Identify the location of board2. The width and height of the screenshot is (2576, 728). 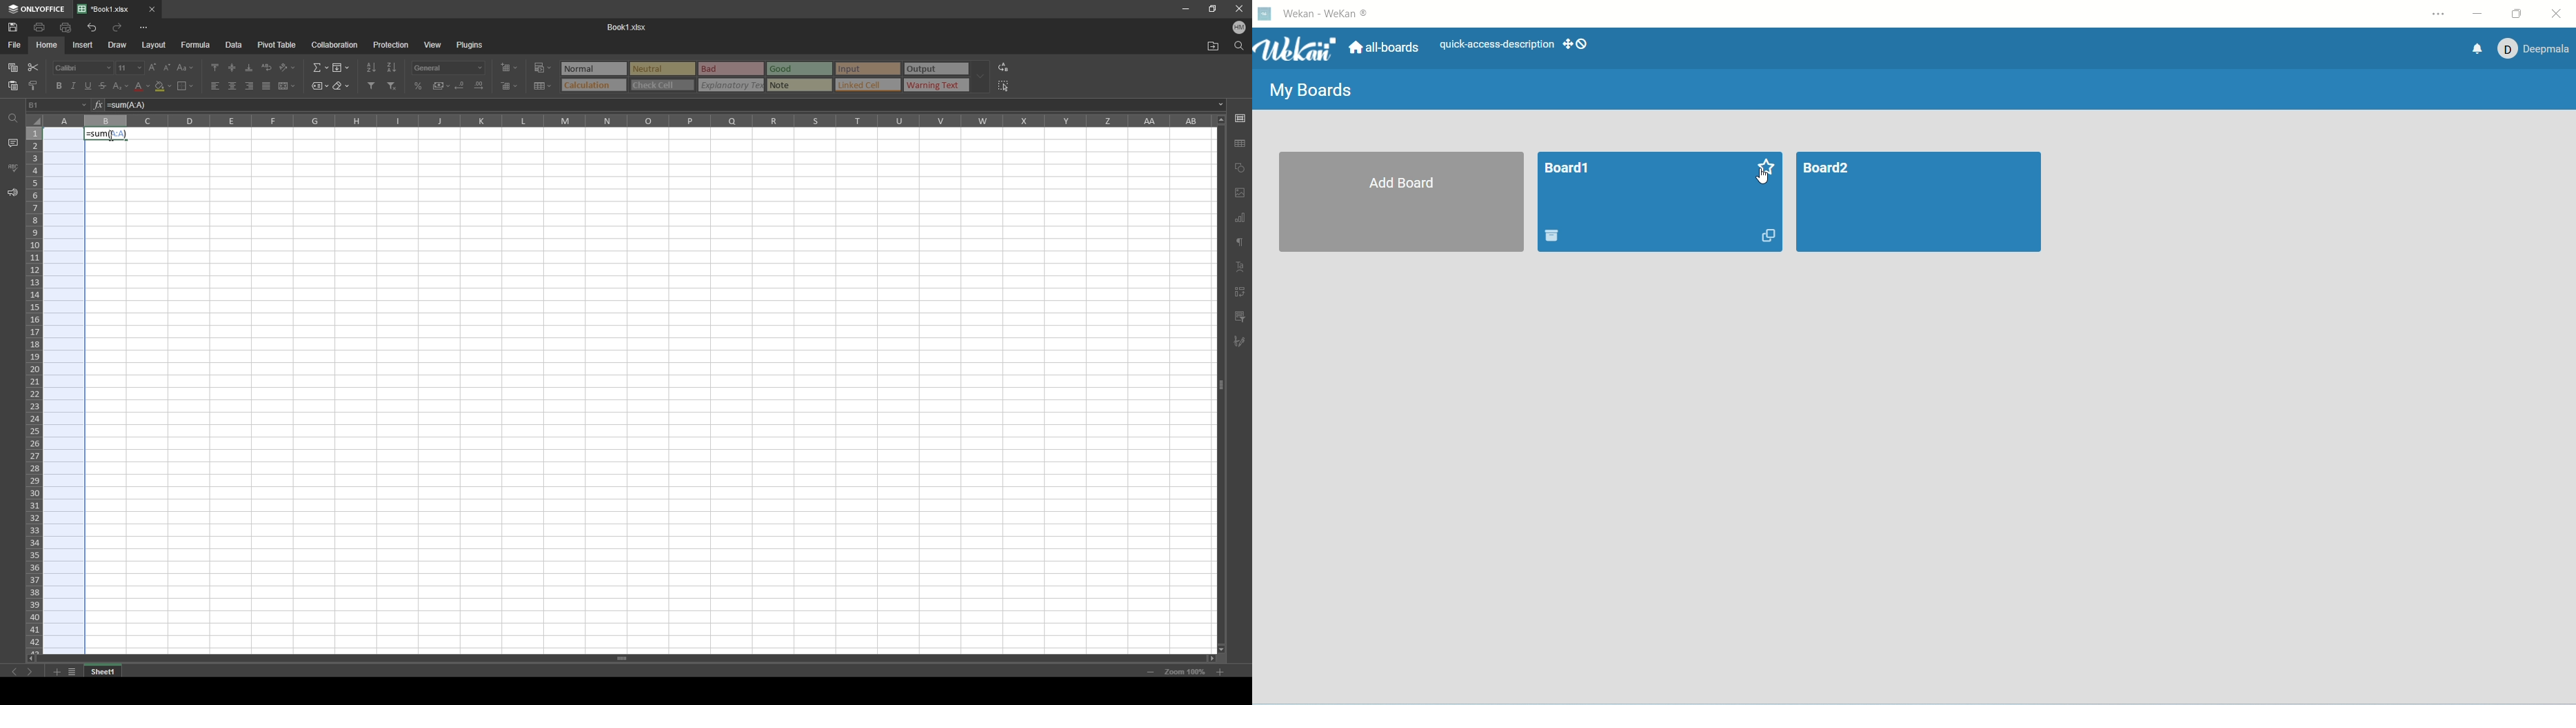
(1920, 203).